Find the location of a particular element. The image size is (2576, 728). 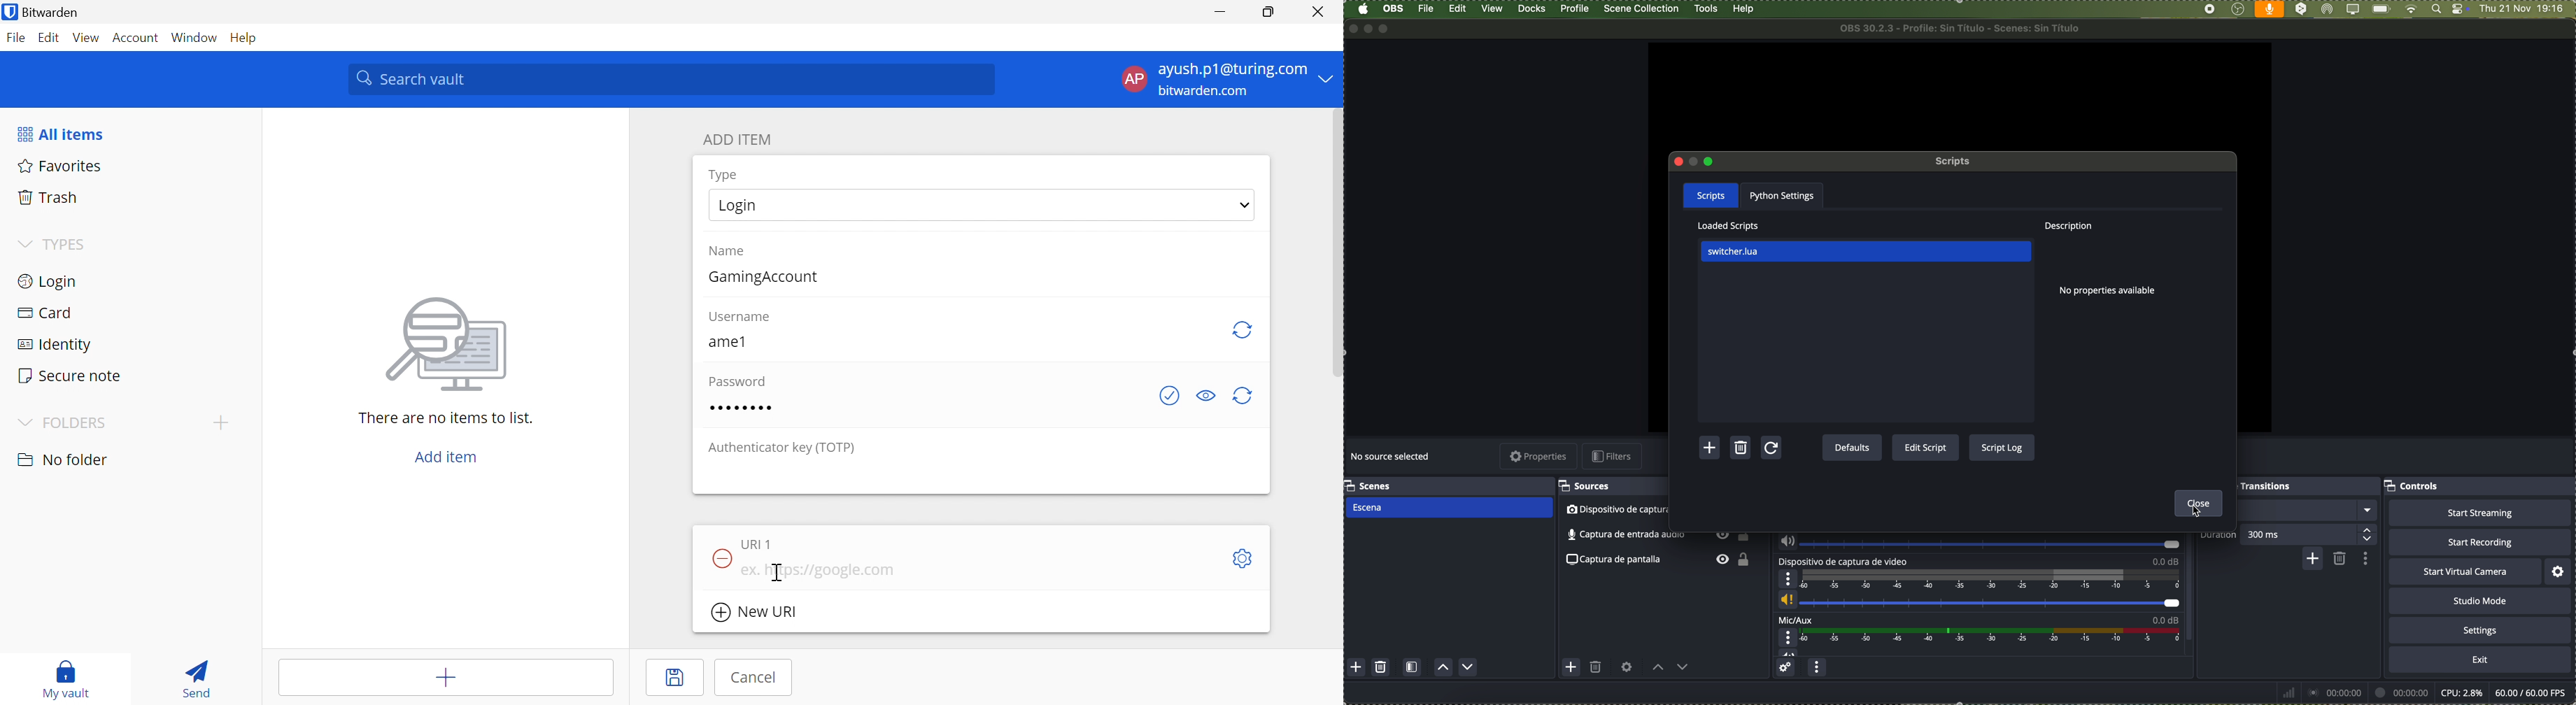

switcher.lua script is located at coordinates (1866, 252).